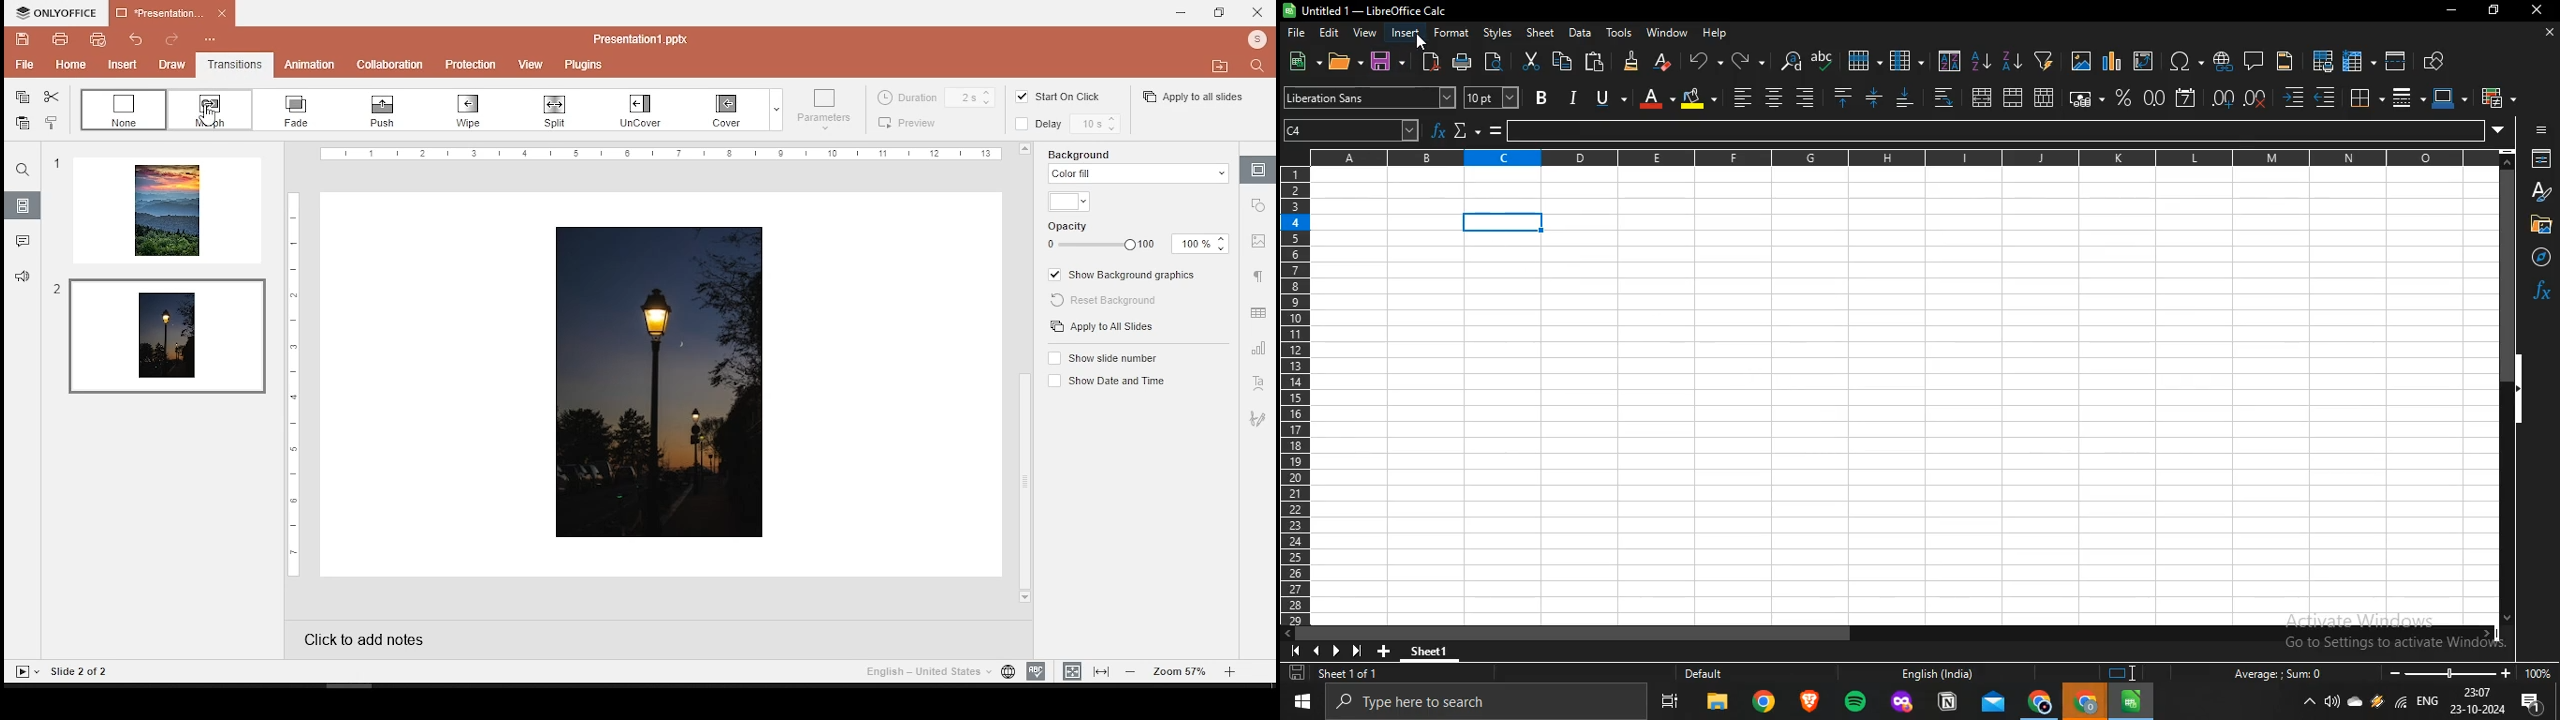 The height and width of the screenshot is (728, 2576). I want to click on font name, so click(1370, 98).